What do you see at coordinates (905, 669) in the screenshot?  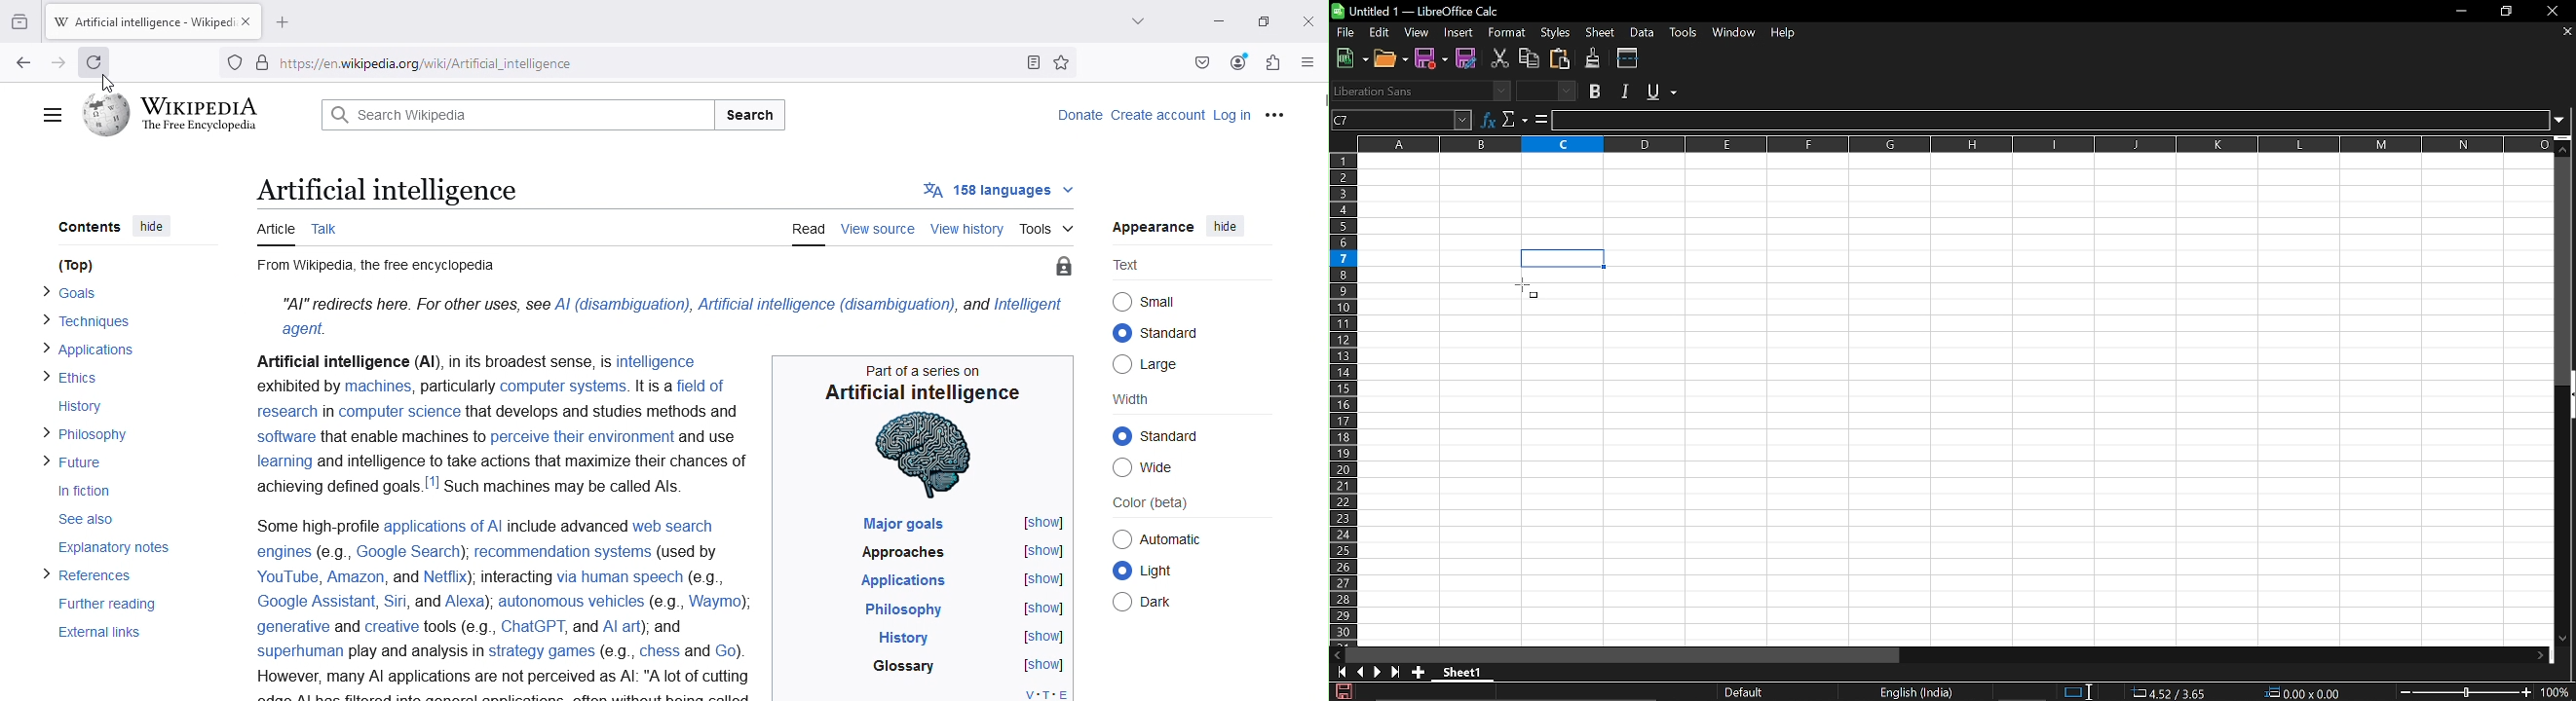 I see `Glossary` at bounding box center [905, 669].